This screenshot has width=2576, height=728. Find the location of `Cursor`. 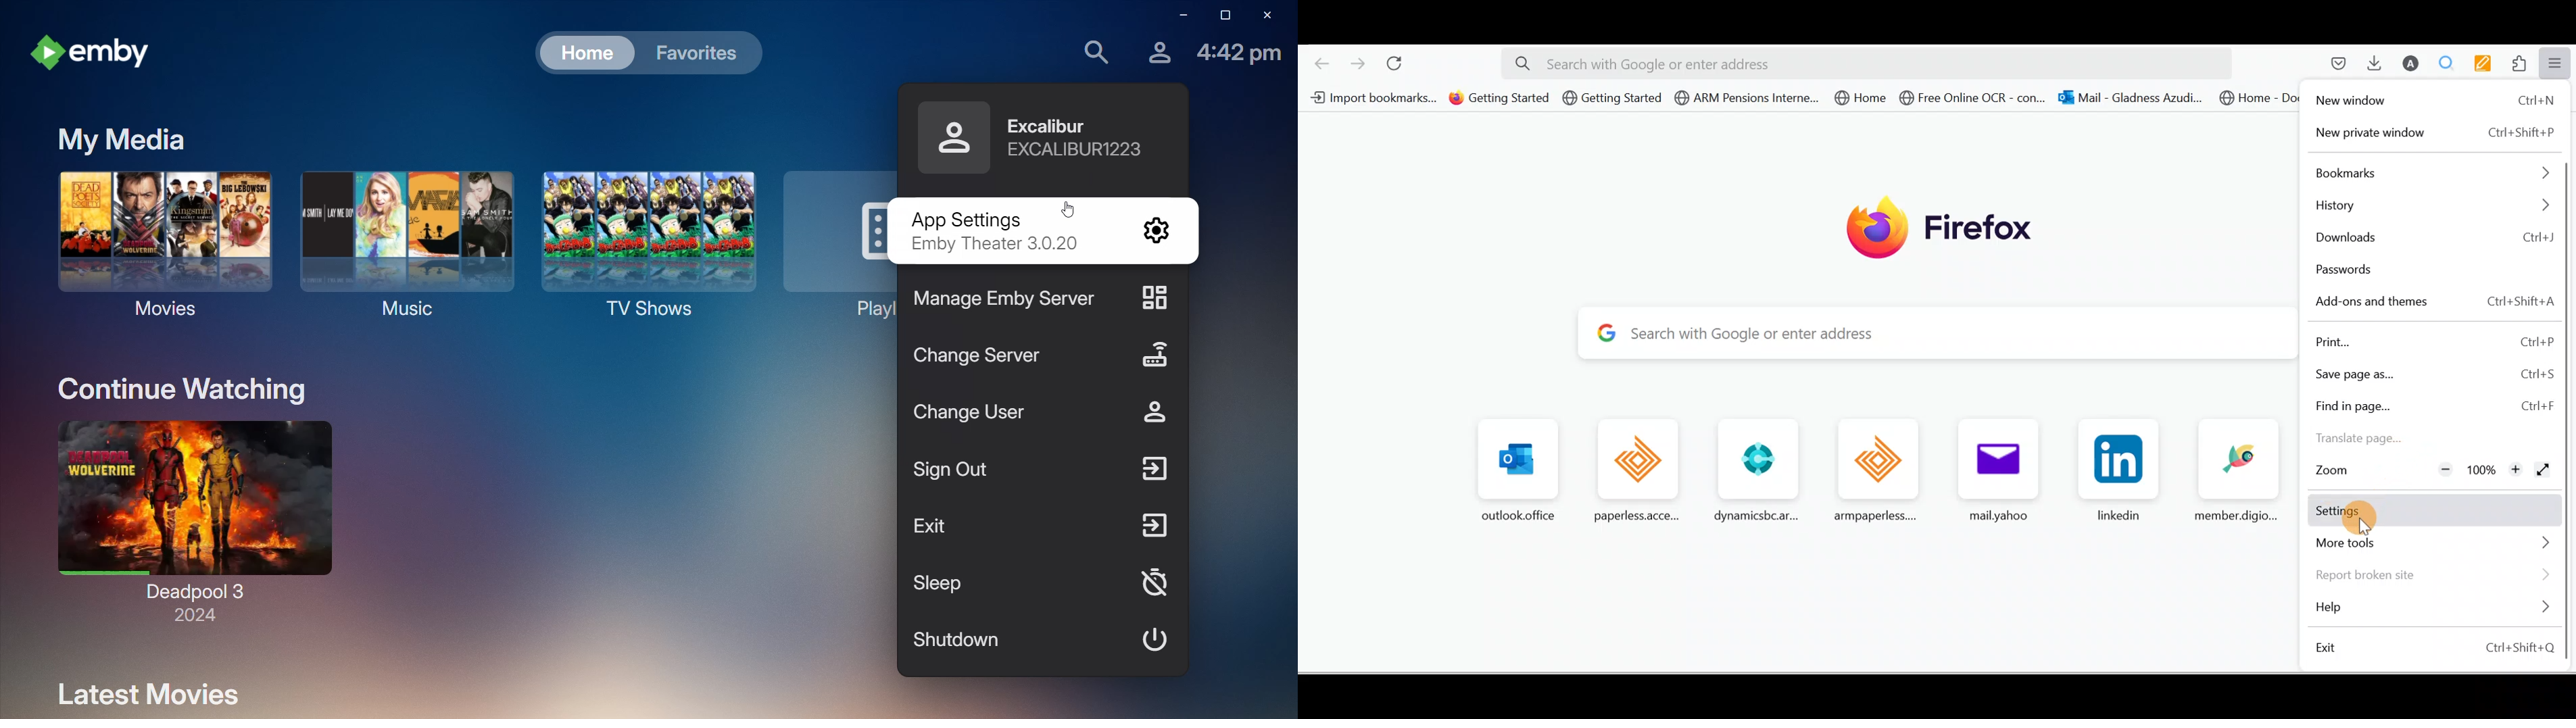

Cursor is located at coordinates (2376, 515).